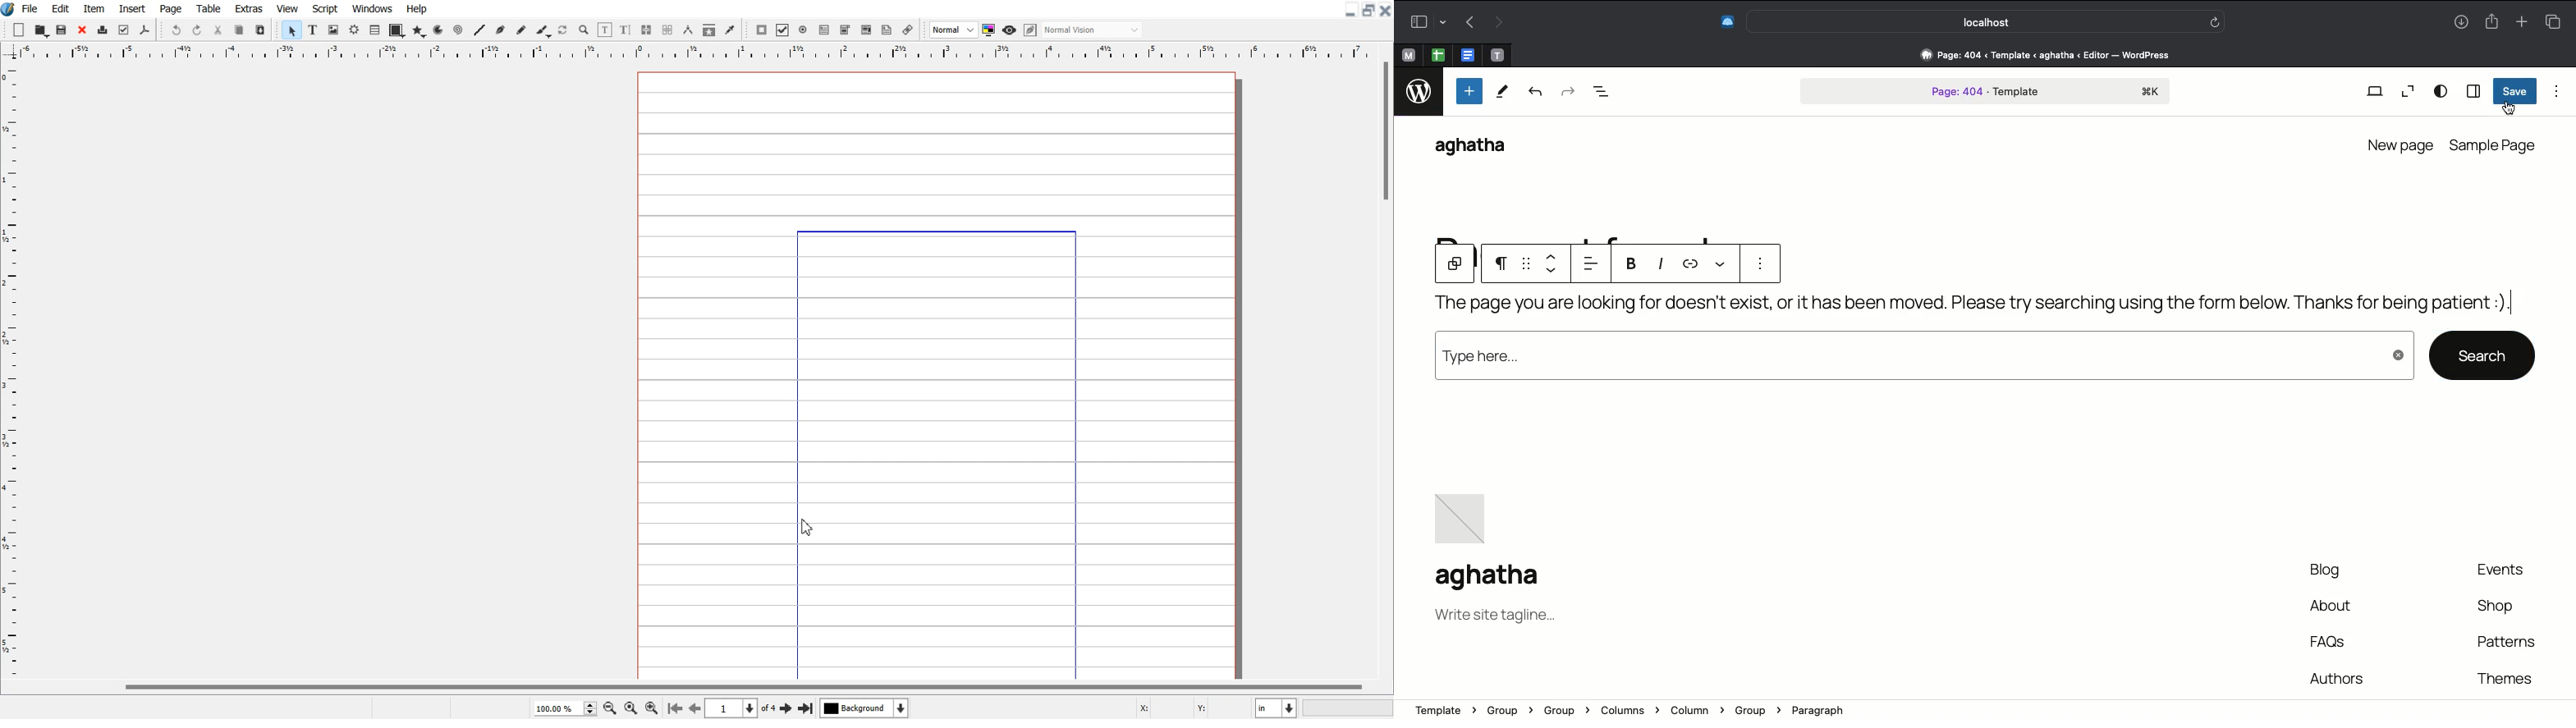  Describe the element at coordinates (1718, 263) in the screenshot. I see `View more` at that location.